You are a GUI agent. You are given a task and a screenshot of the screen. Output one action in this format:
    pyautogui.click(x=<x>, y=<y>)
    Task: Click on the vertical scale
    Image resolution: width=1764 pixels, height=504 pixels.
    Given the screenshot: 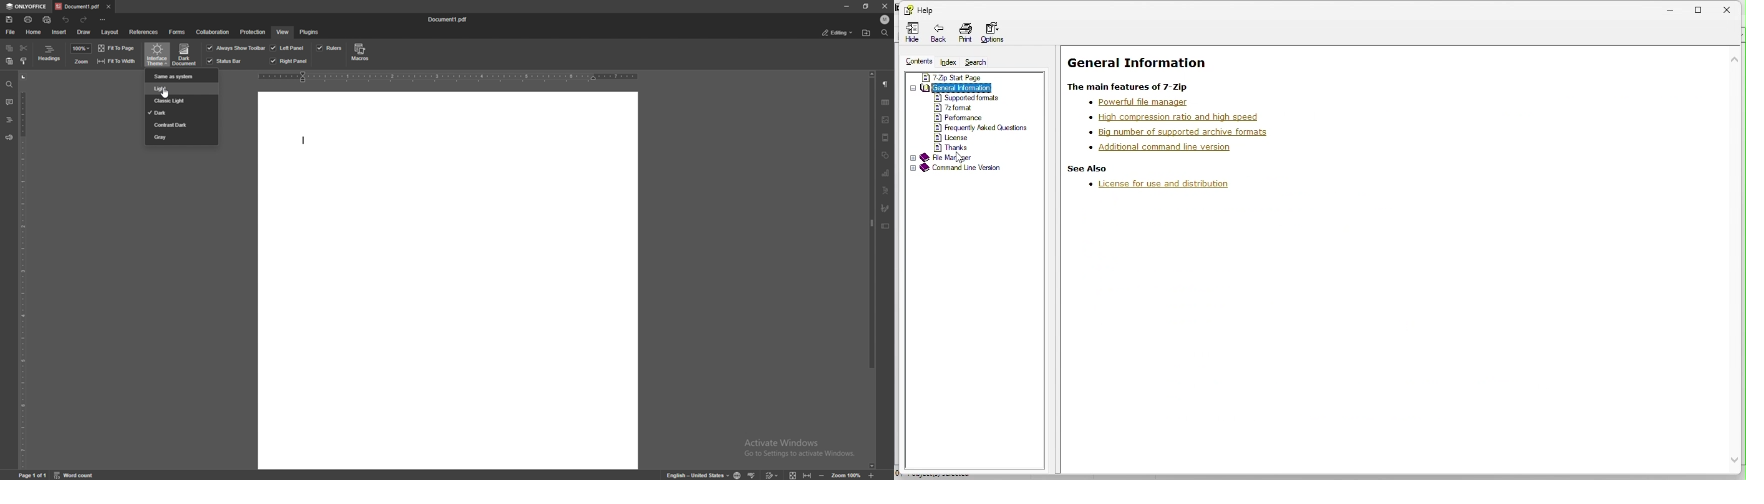 What is the action you would take?
    pyautogui.click(x=23, y=270)
    